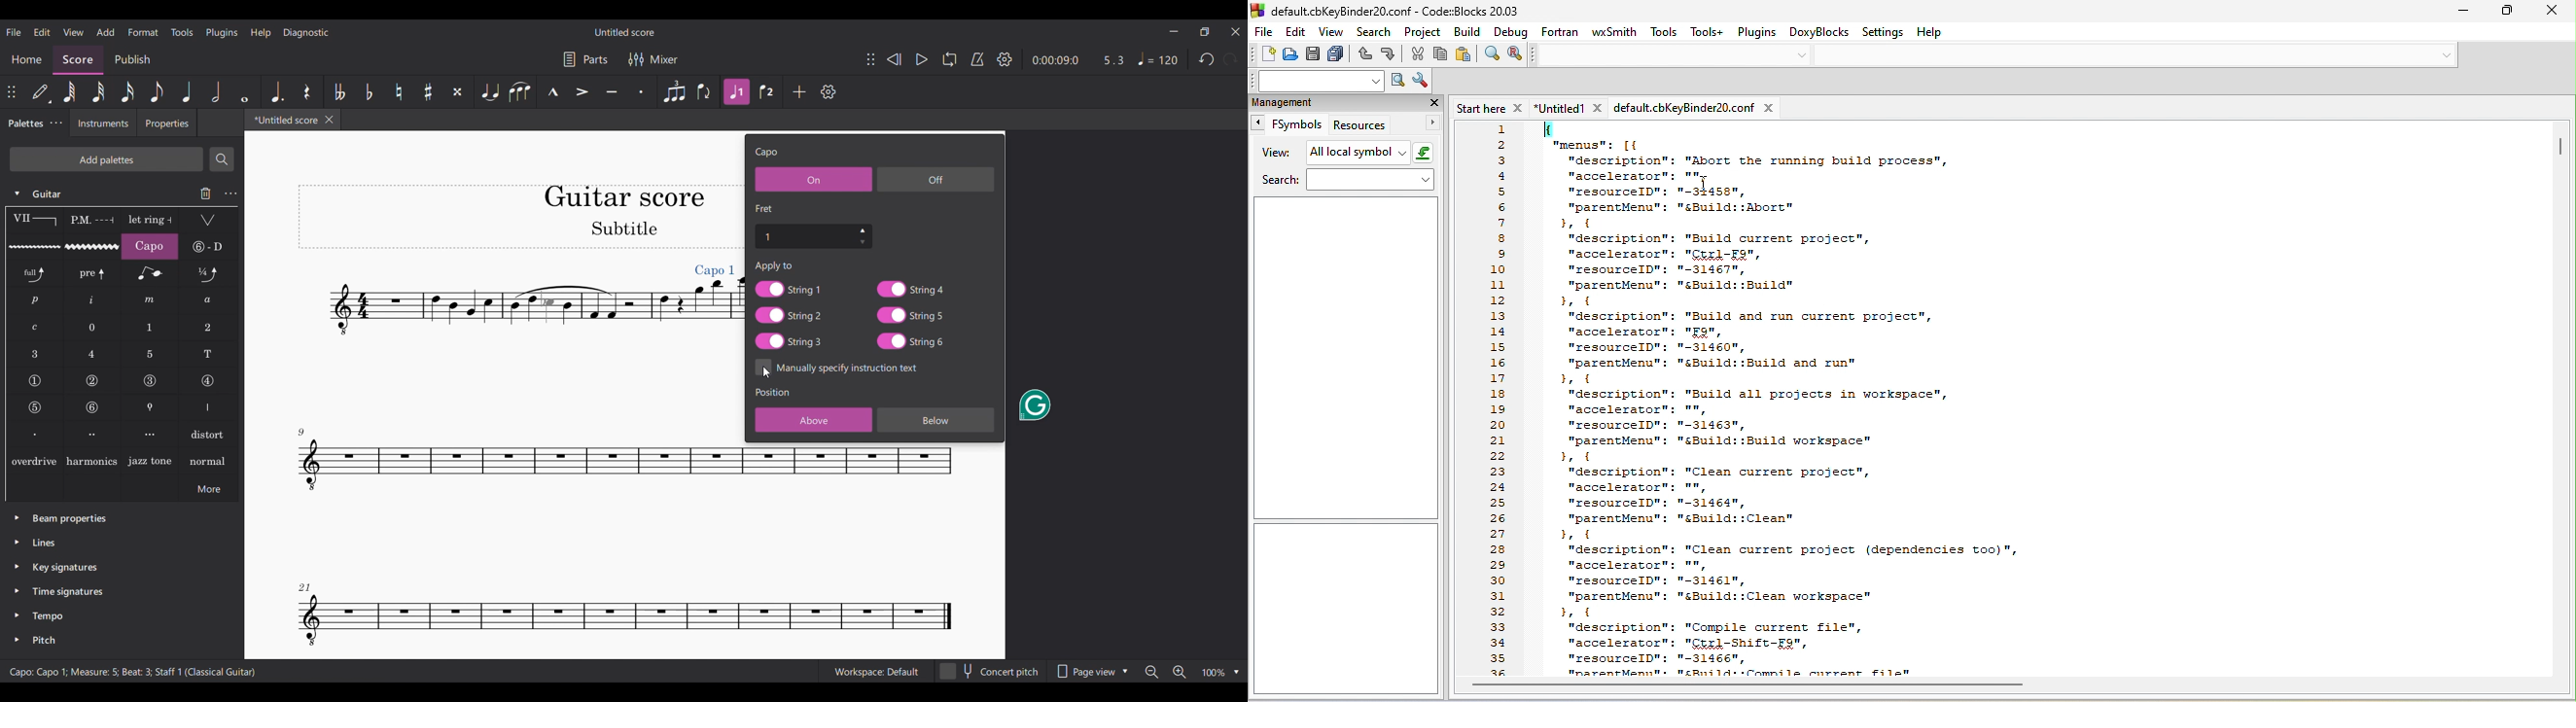  What do you see at coordinates (57, 123) in the screenshot?
I see `Palette tab settings` at bounding box center [57, 123].